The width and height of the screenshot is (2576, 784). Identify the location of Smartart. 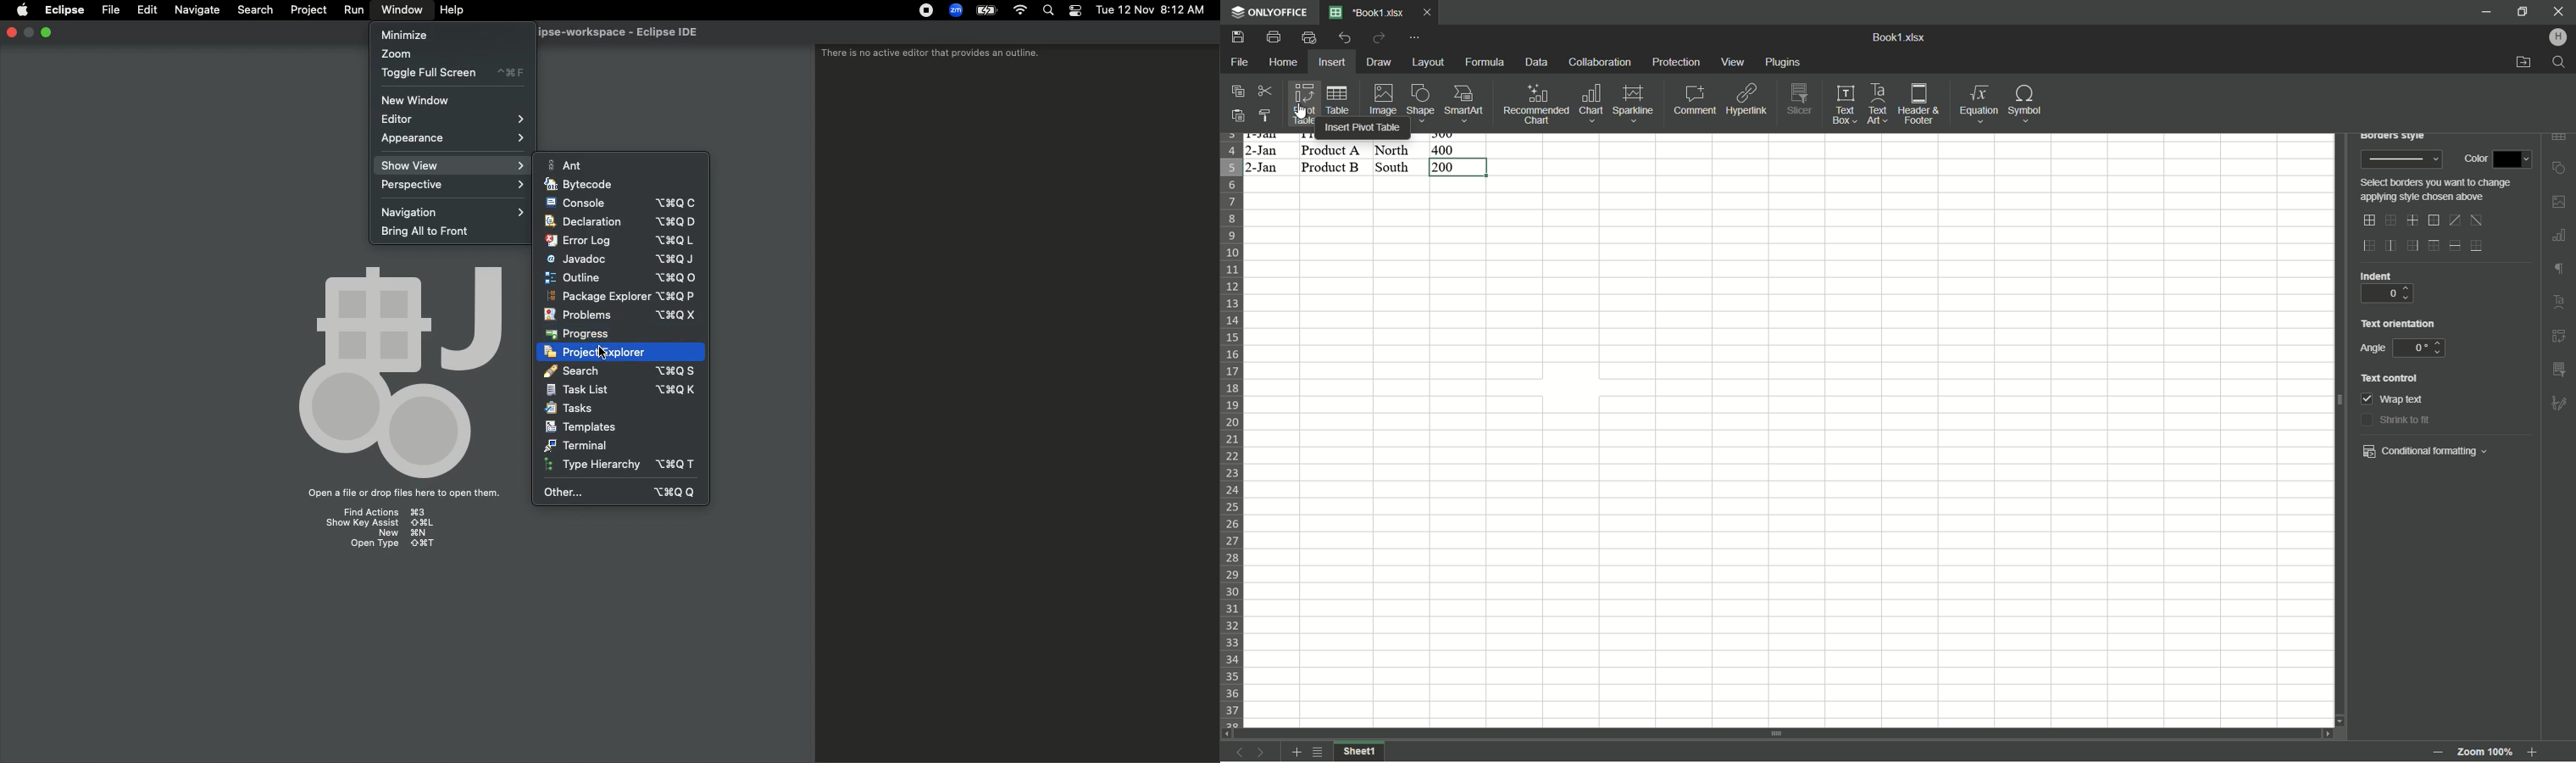
(1466, 105).